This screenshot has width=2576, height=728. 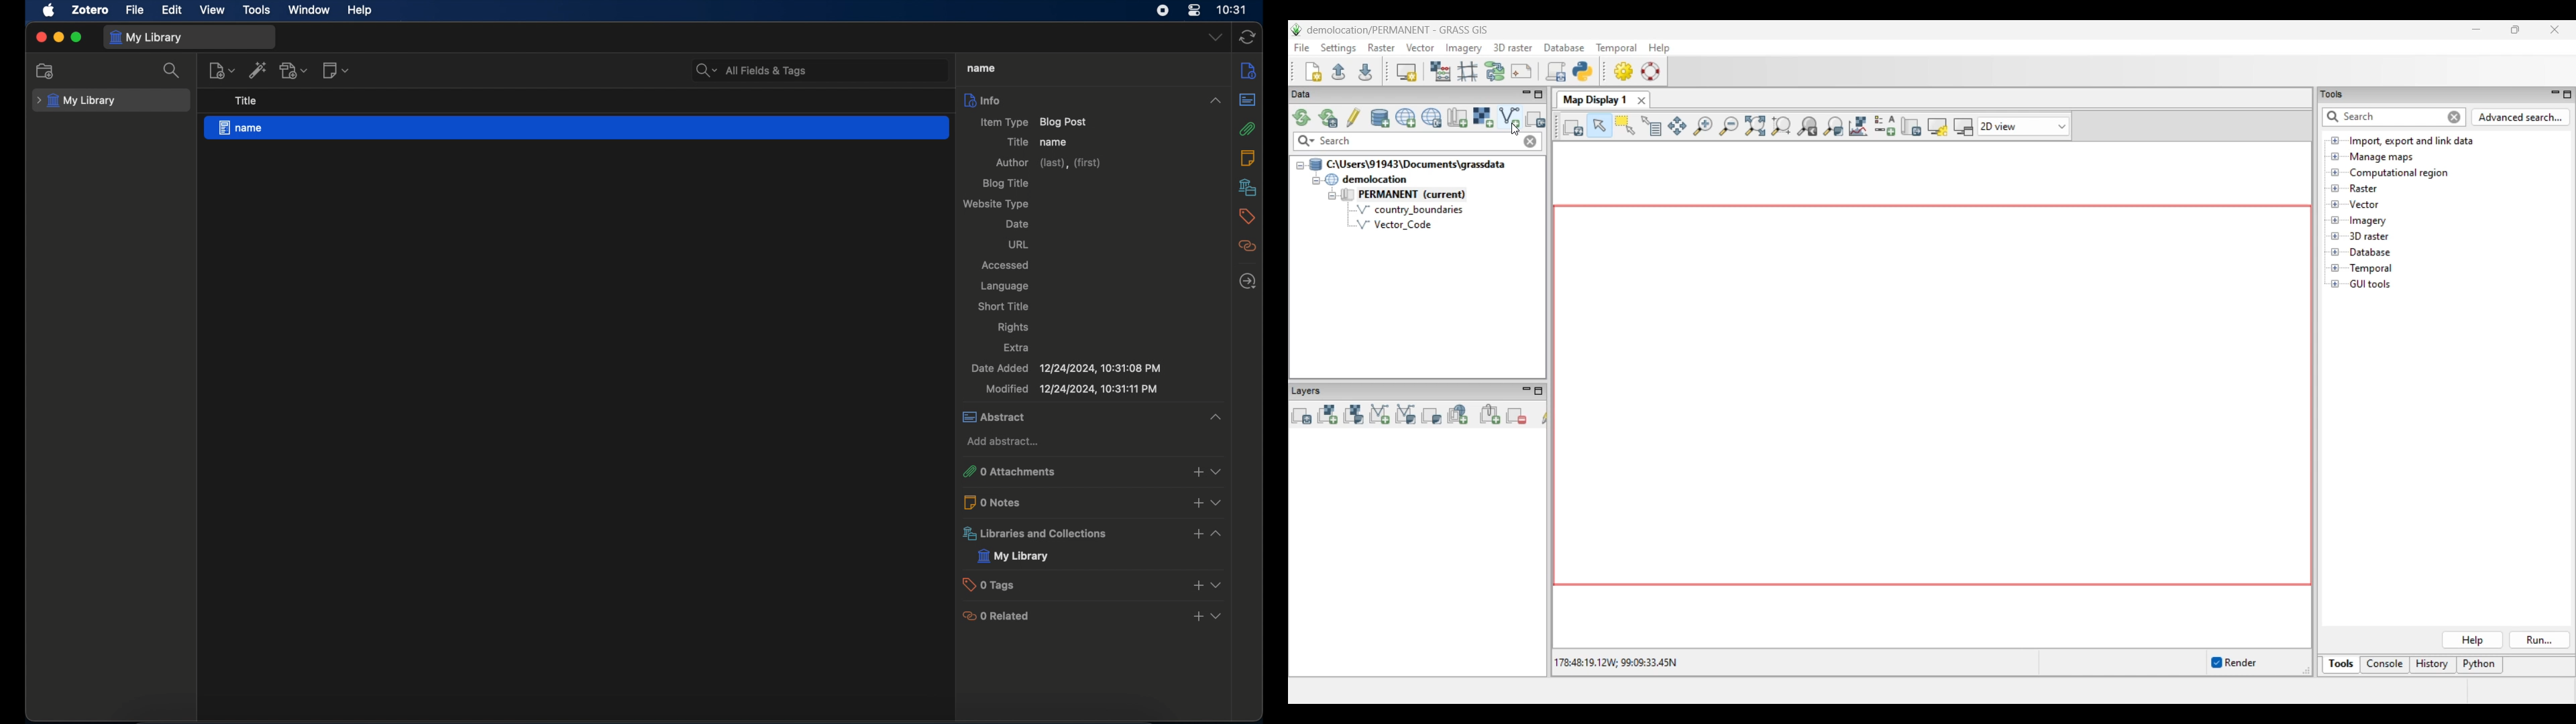 What do you see at coordinates (1048, 163) in the screenshot?
I see `author` at bounding box center [1048, 163].